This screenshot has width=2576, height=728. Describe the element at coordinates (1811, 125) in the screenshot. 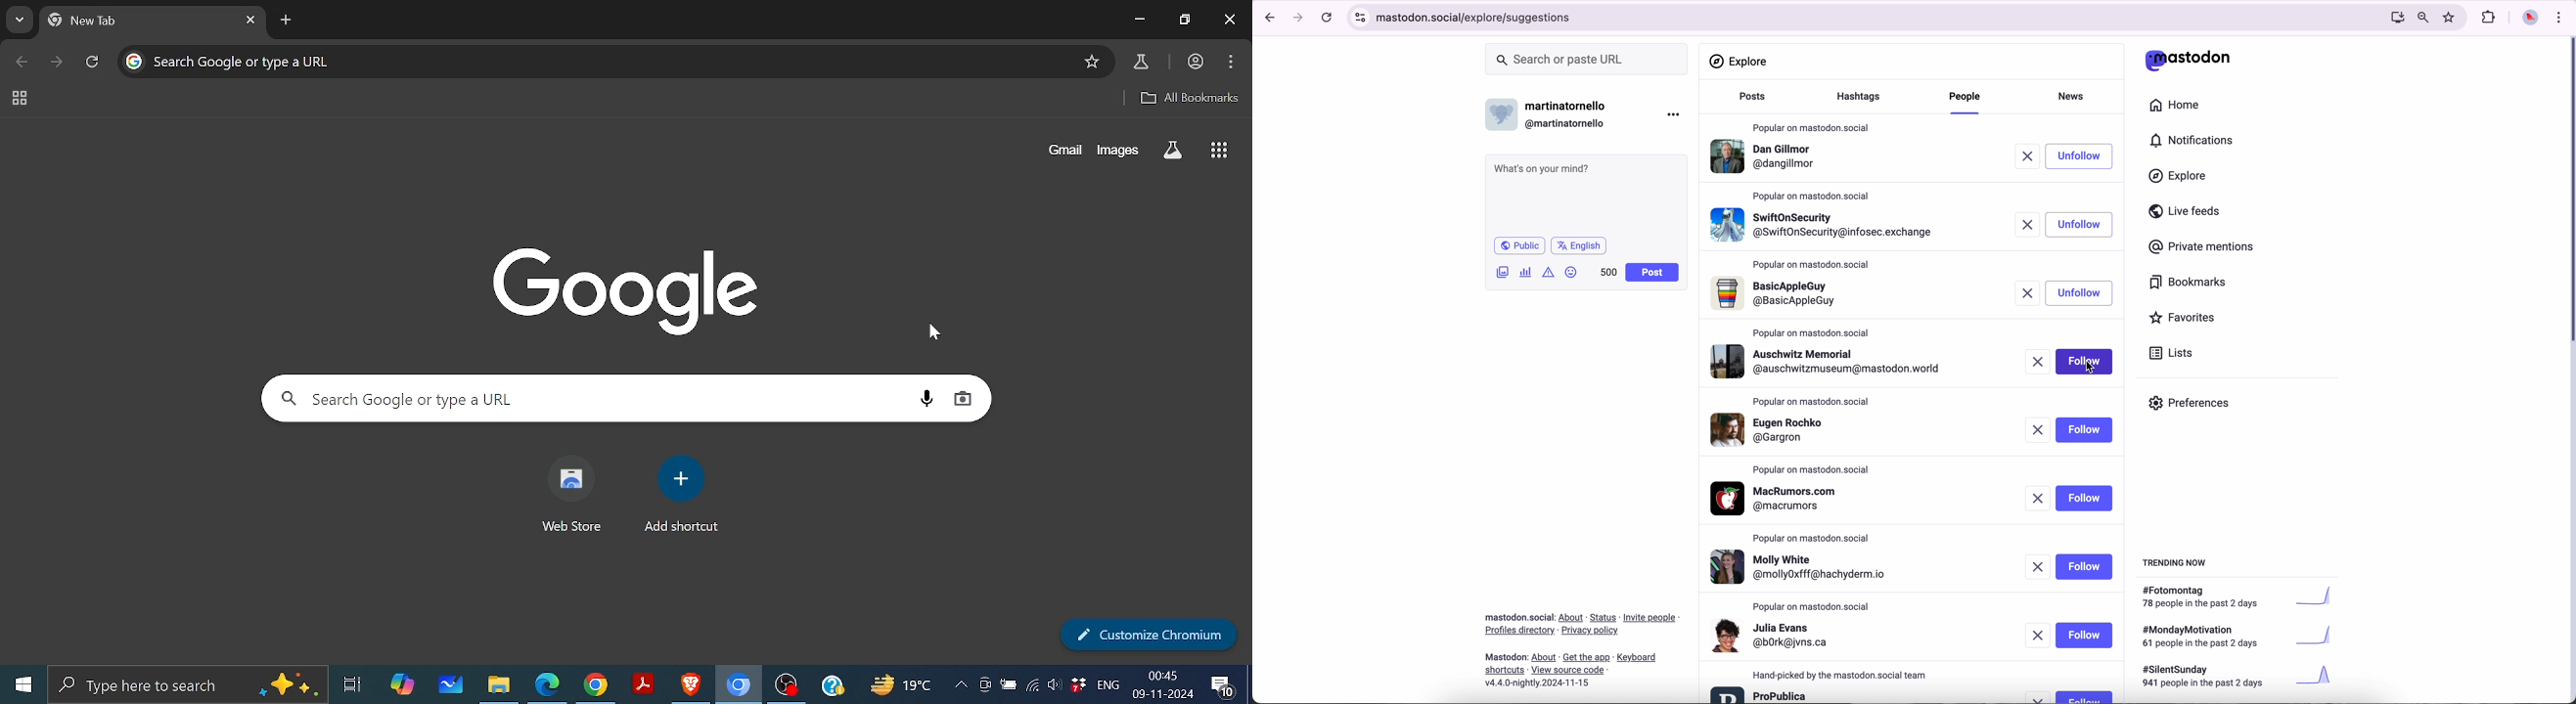

I see `popular on mastodon.social` at that location.